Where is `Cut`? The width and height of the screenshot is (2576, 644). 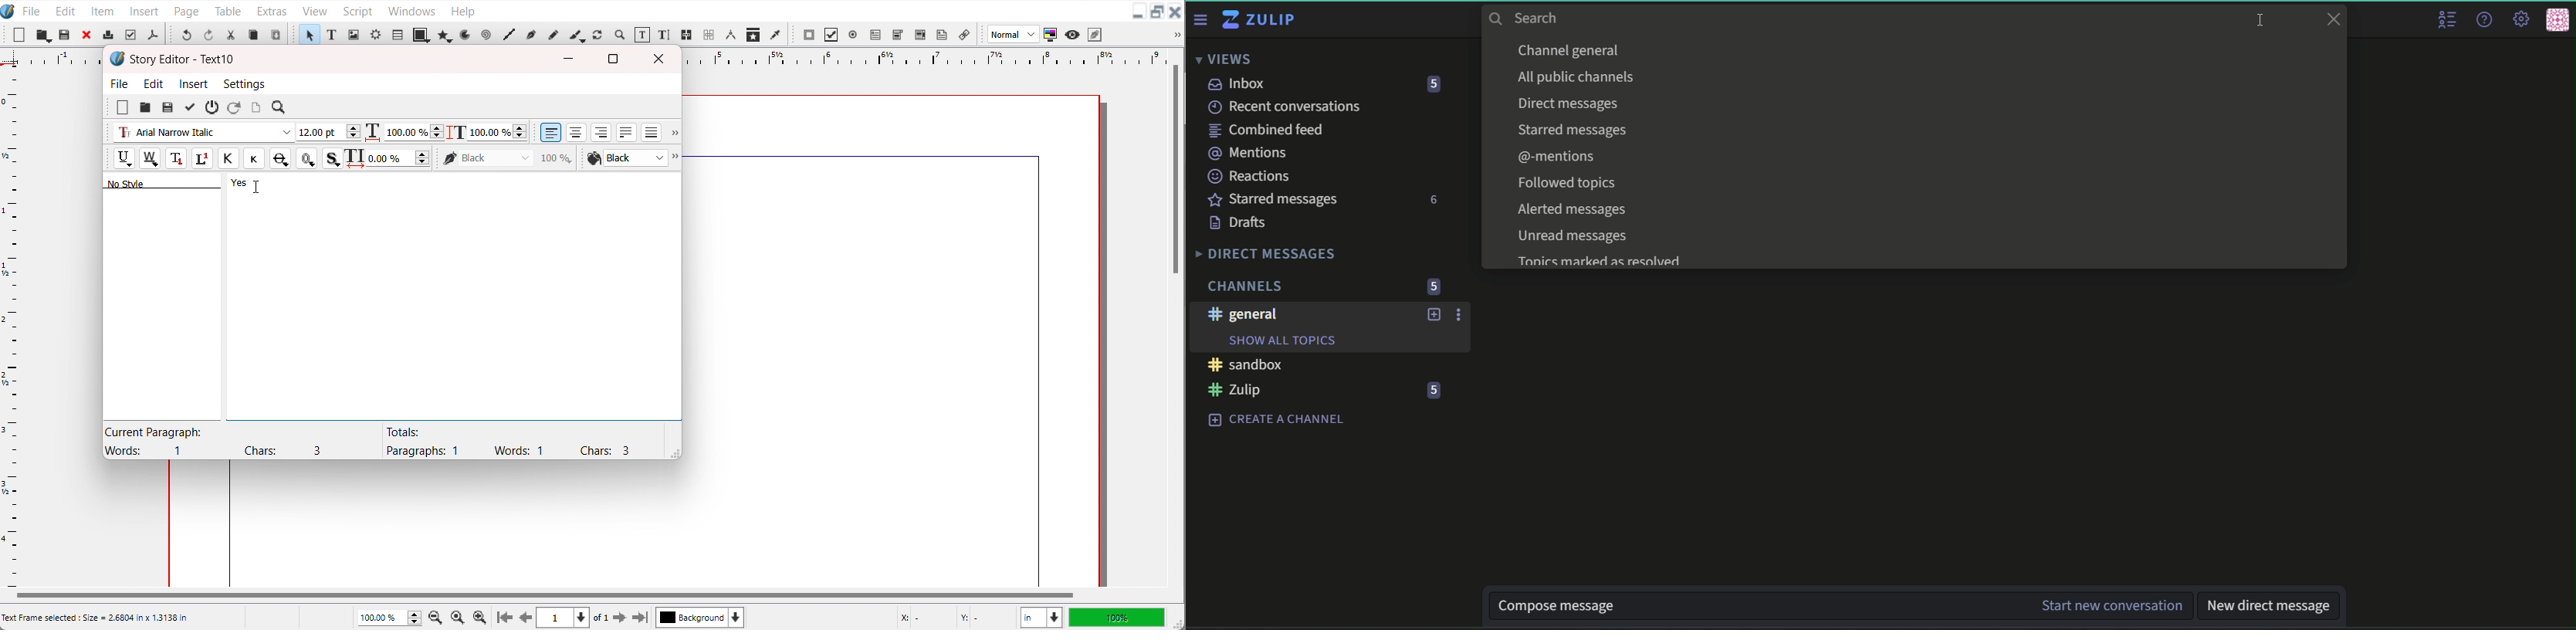
Cut is located at coordinates (231, 35).